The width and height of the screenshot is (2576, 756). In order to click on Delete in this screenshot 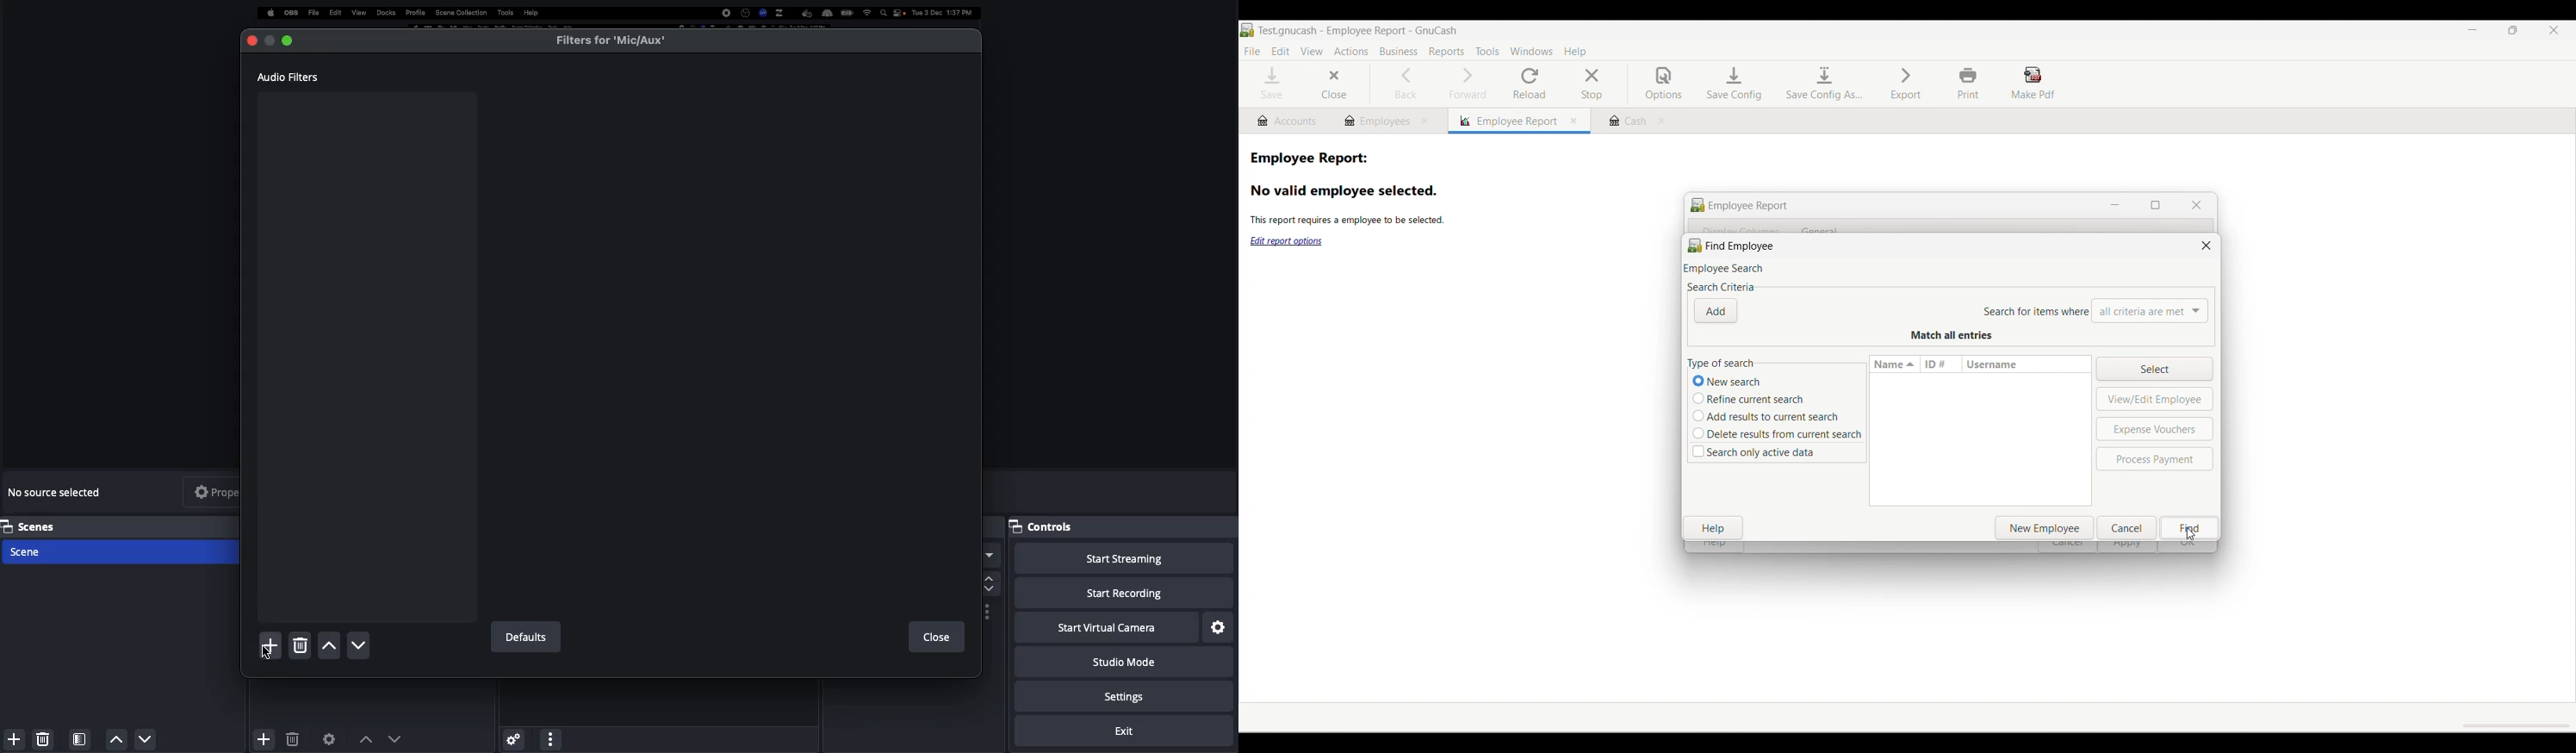, I will do `click(292, 739)`.